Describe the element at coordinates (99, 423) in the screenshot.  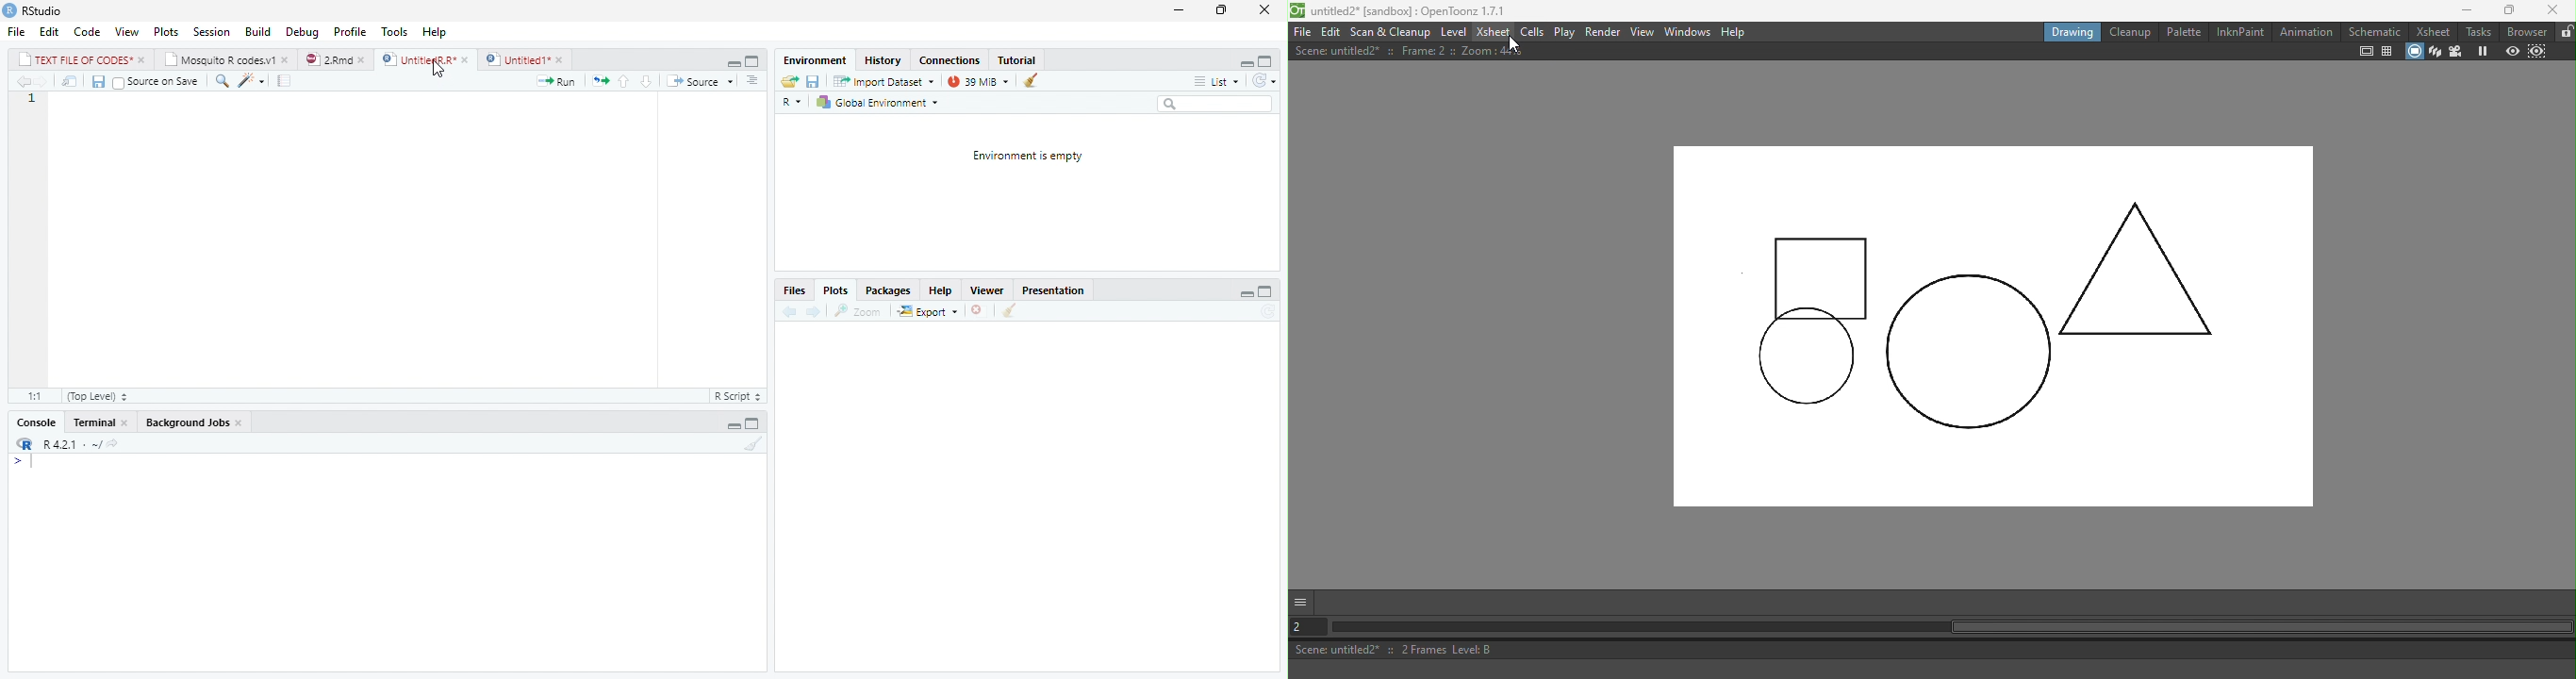
I see `Terminal` at that location.